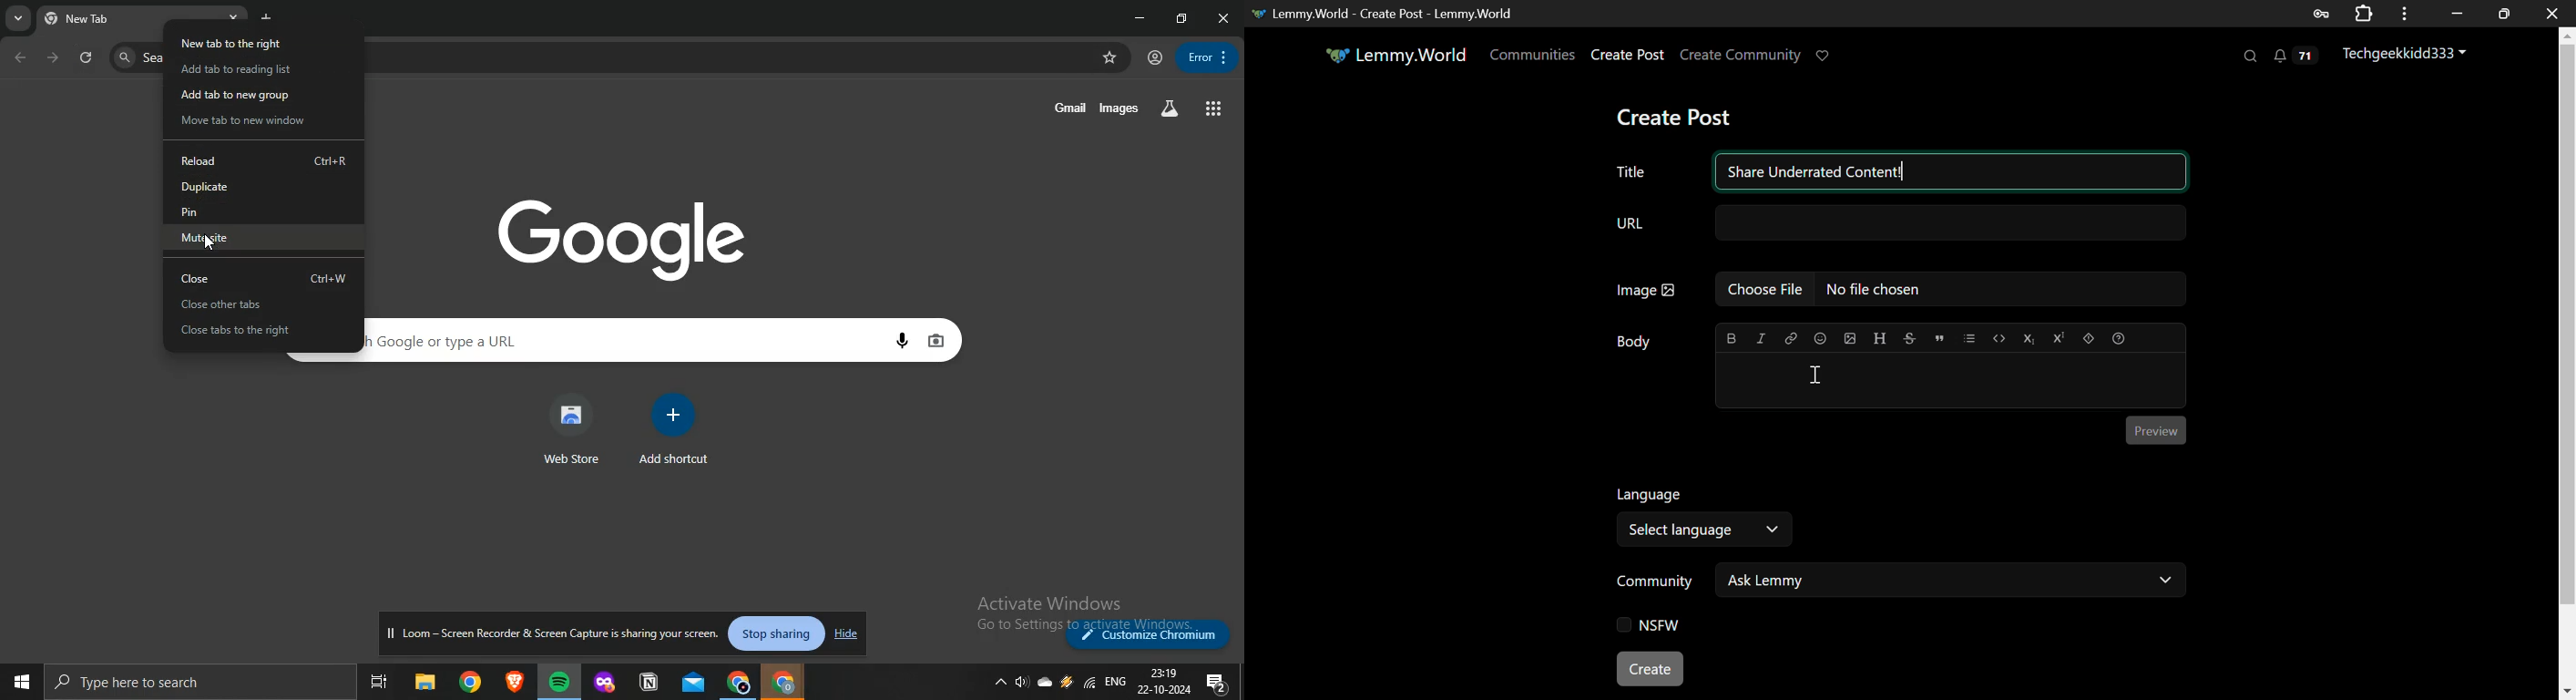 This screenshot has height=700, width=2576. I want to click on search tabs, so click(18, 19).